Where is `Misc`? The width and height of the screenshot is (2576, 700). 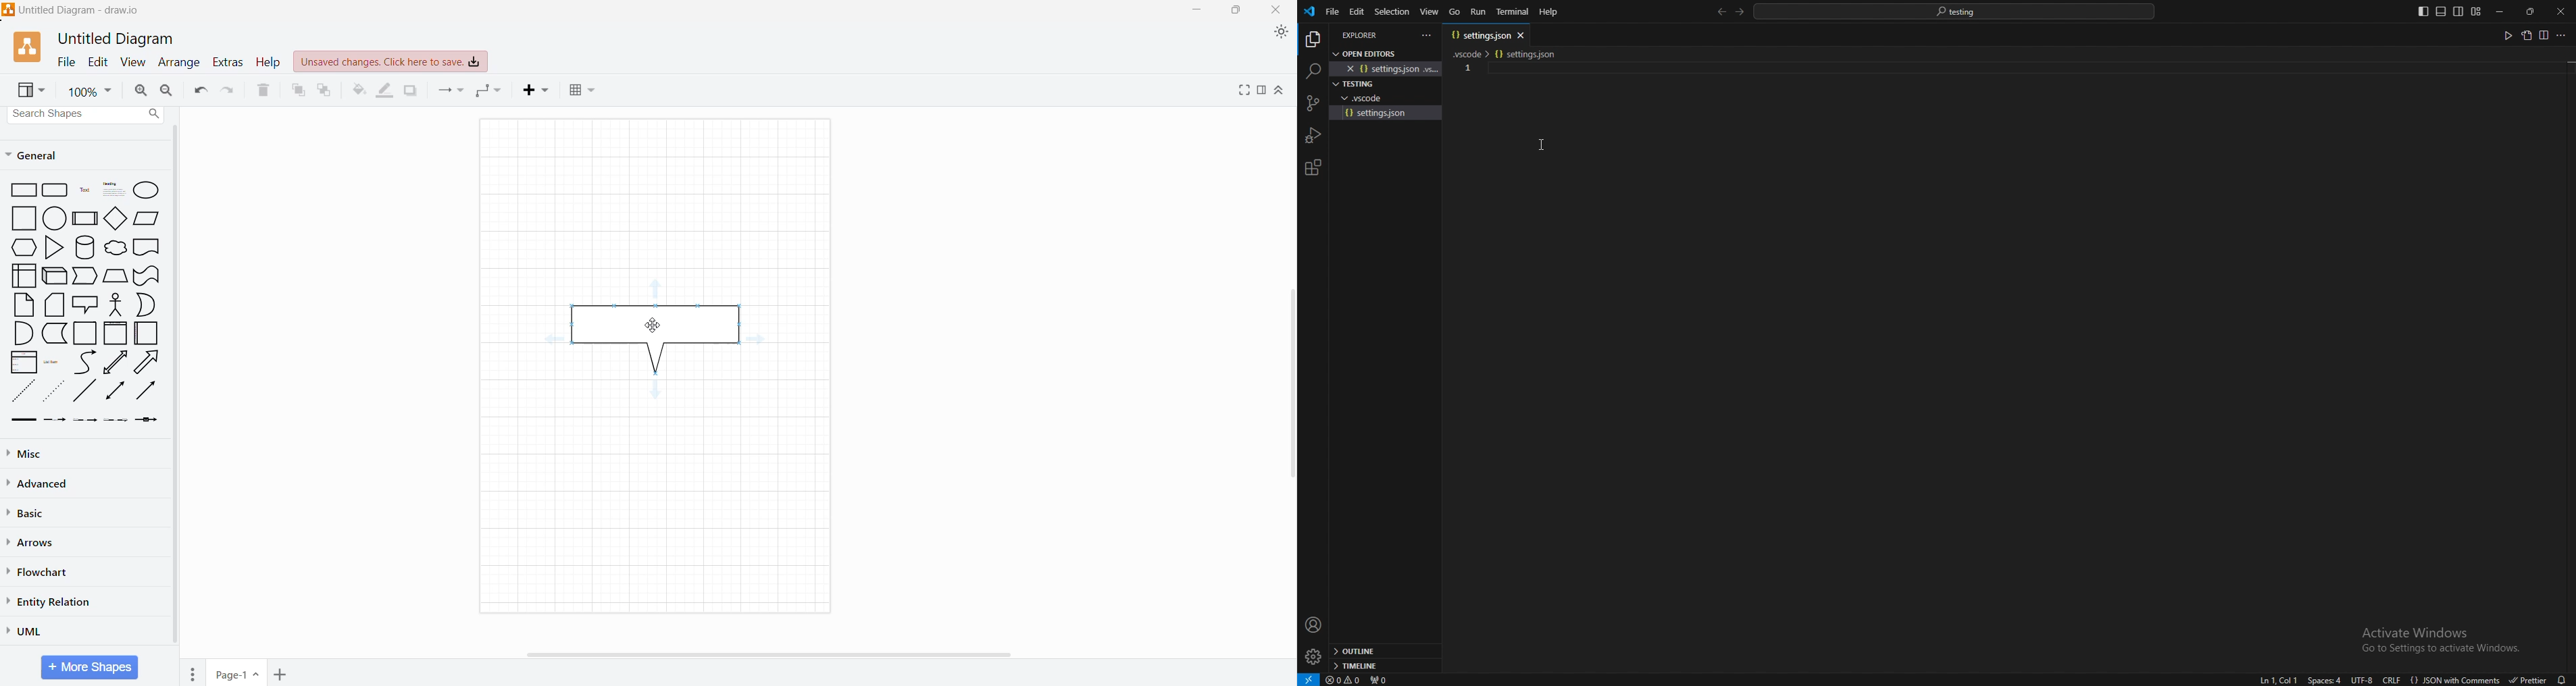 Misc is located at coordinates (30, 453).